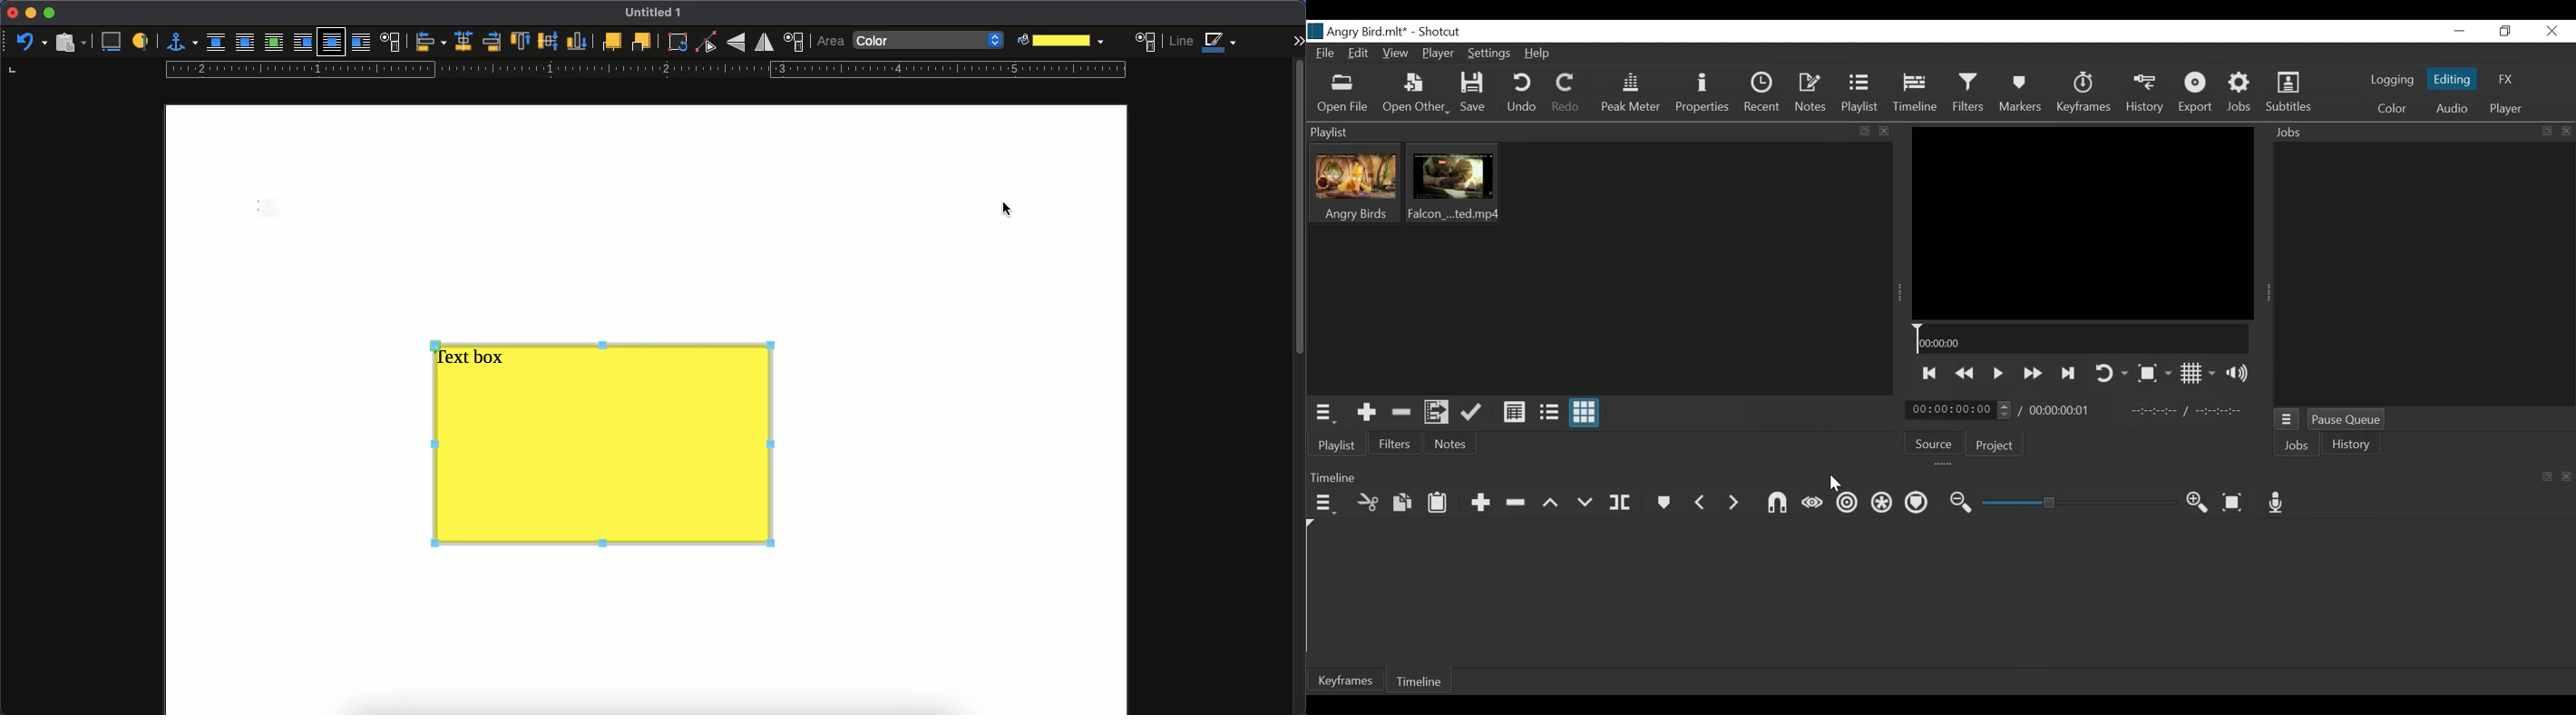  Describe the element at coordinates (1483, 504) in the screenshot. I see `Append` at that location.